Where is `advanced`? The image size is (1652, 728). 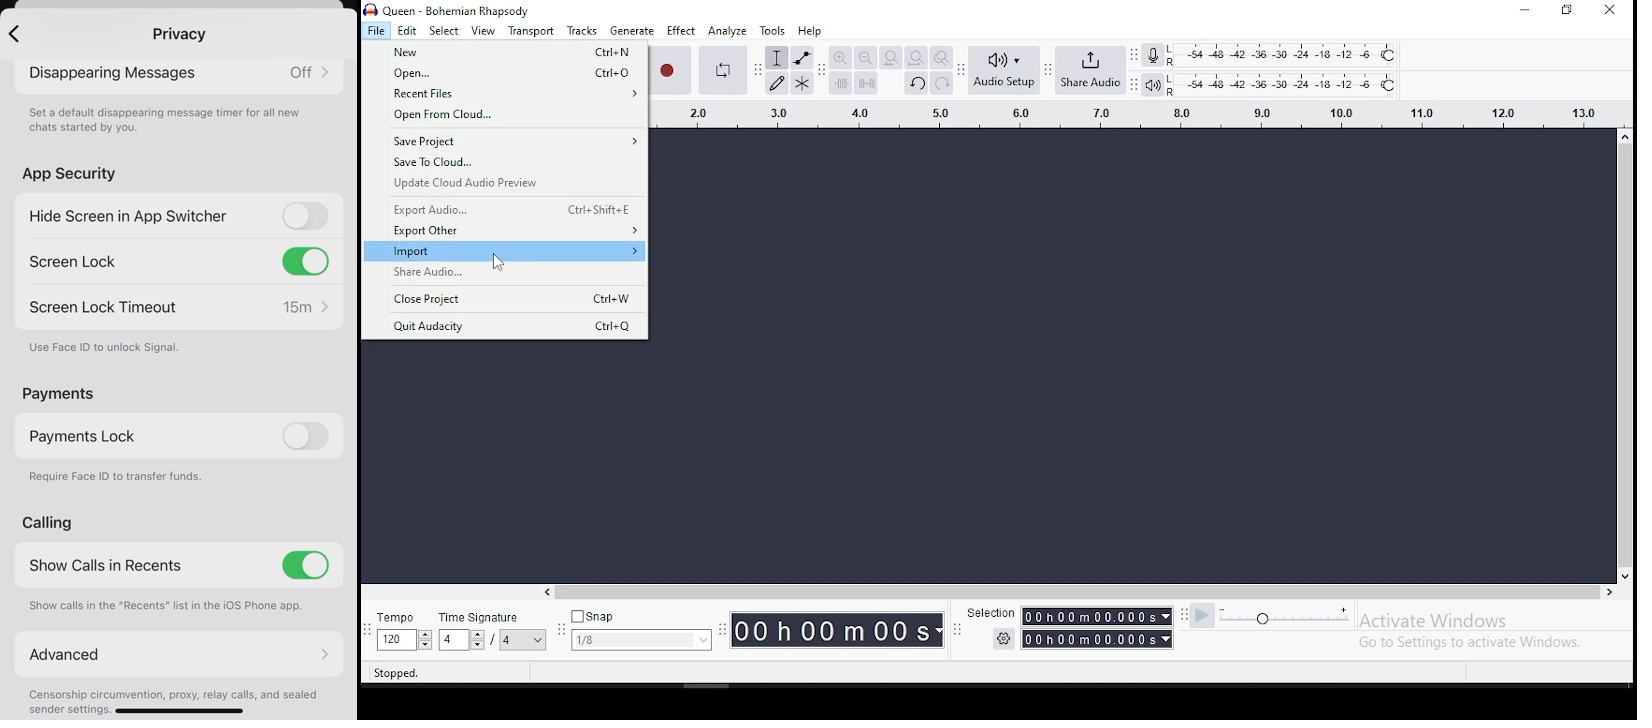
advanced is located at coordinates (180, 654).